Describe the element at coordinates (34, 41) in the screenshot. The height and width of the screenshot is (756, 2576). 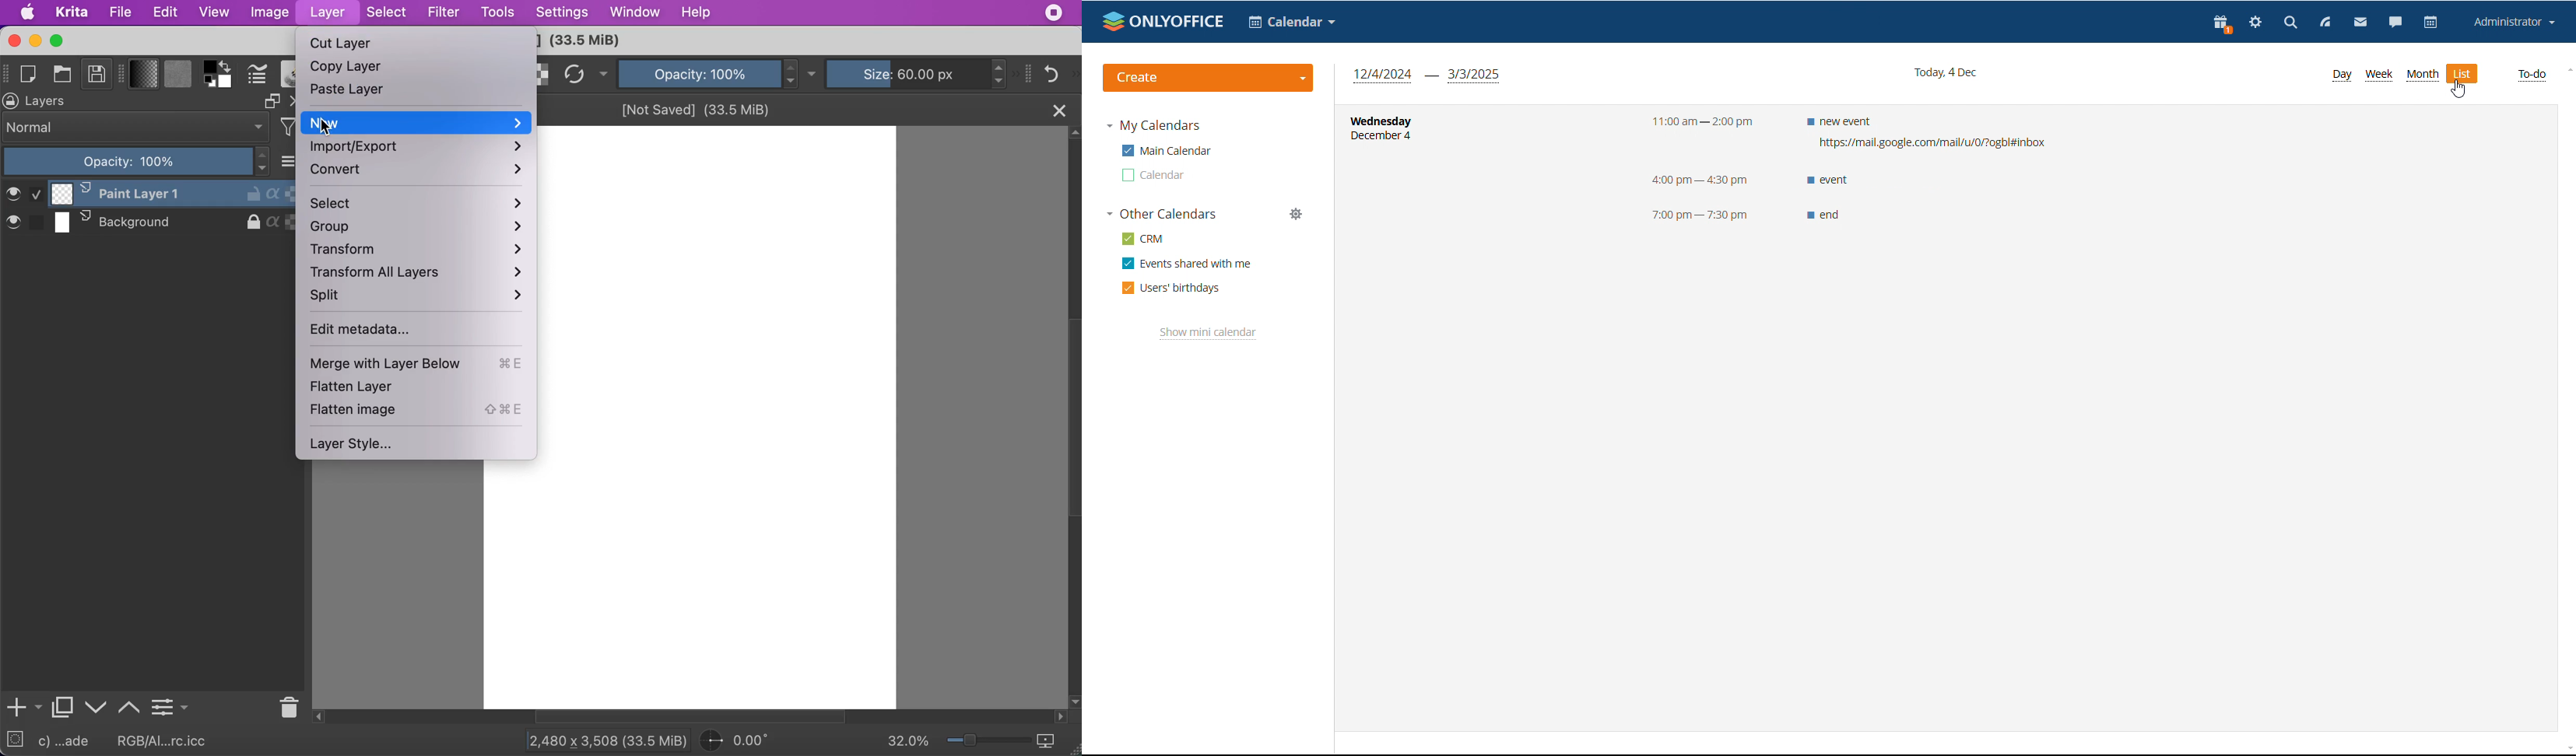
I see `minimize` at that location.